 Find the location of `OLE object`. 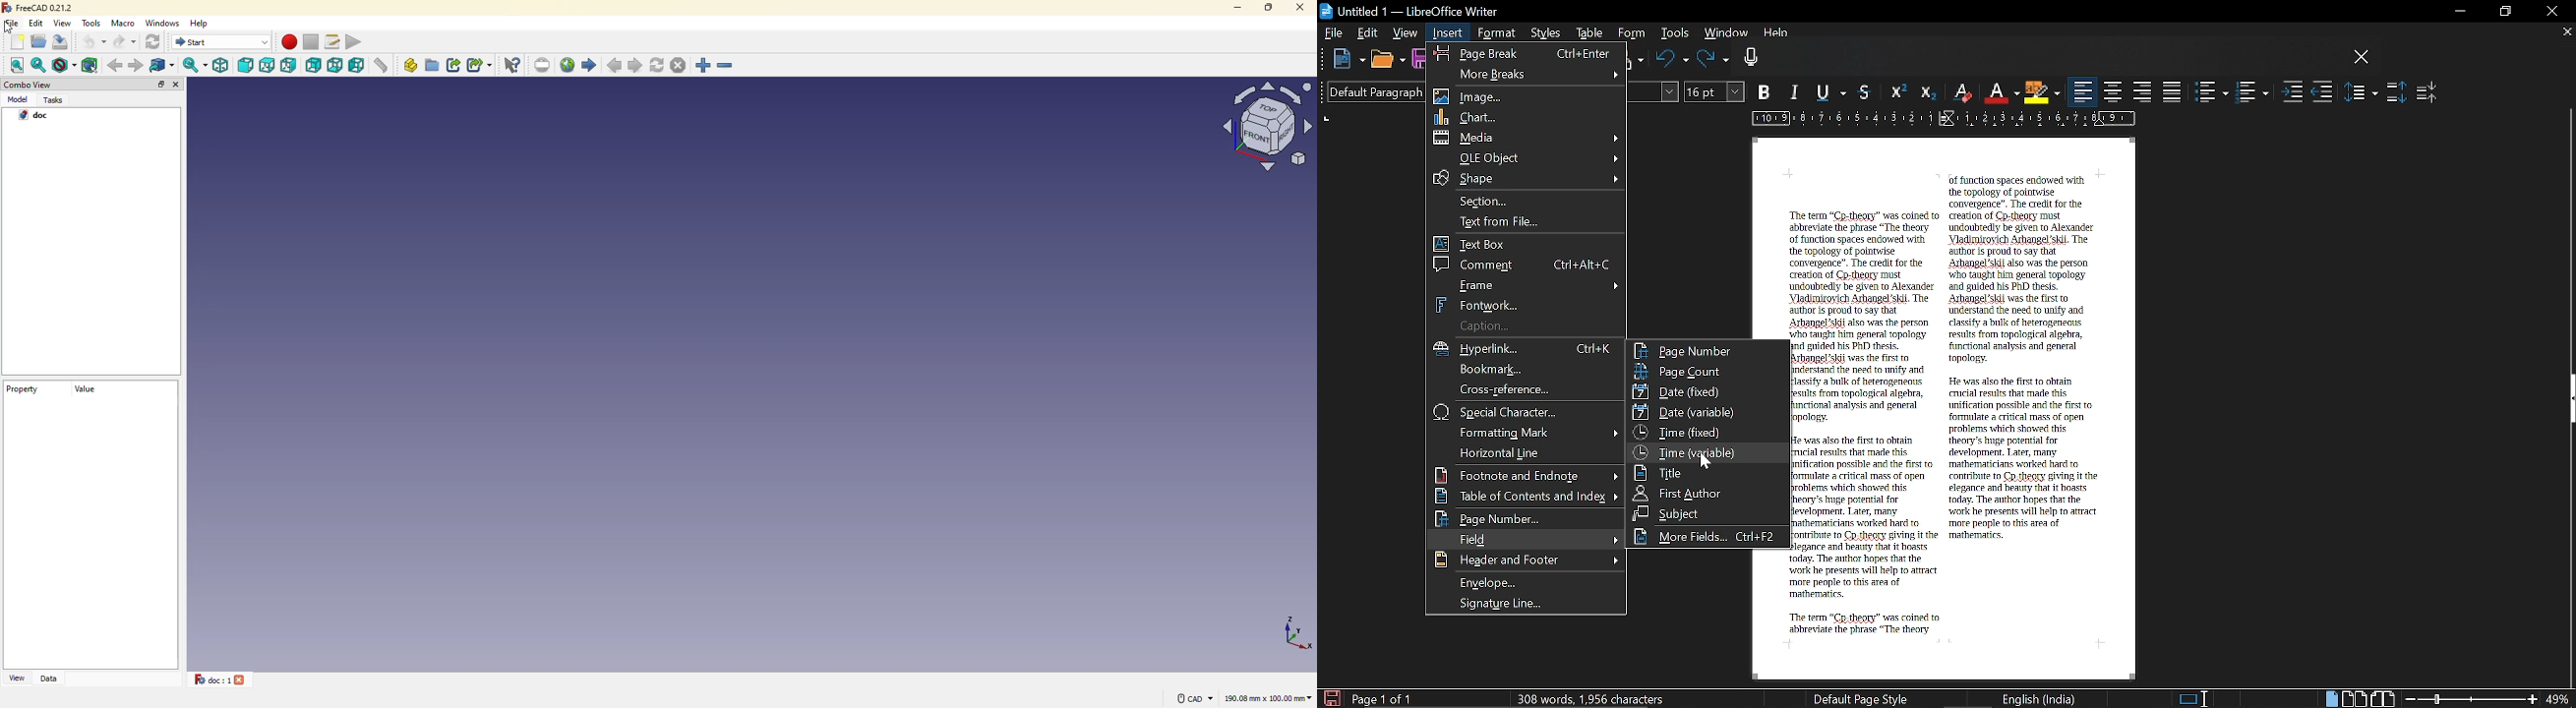

OLE object is located at coordinates (1528, 157).